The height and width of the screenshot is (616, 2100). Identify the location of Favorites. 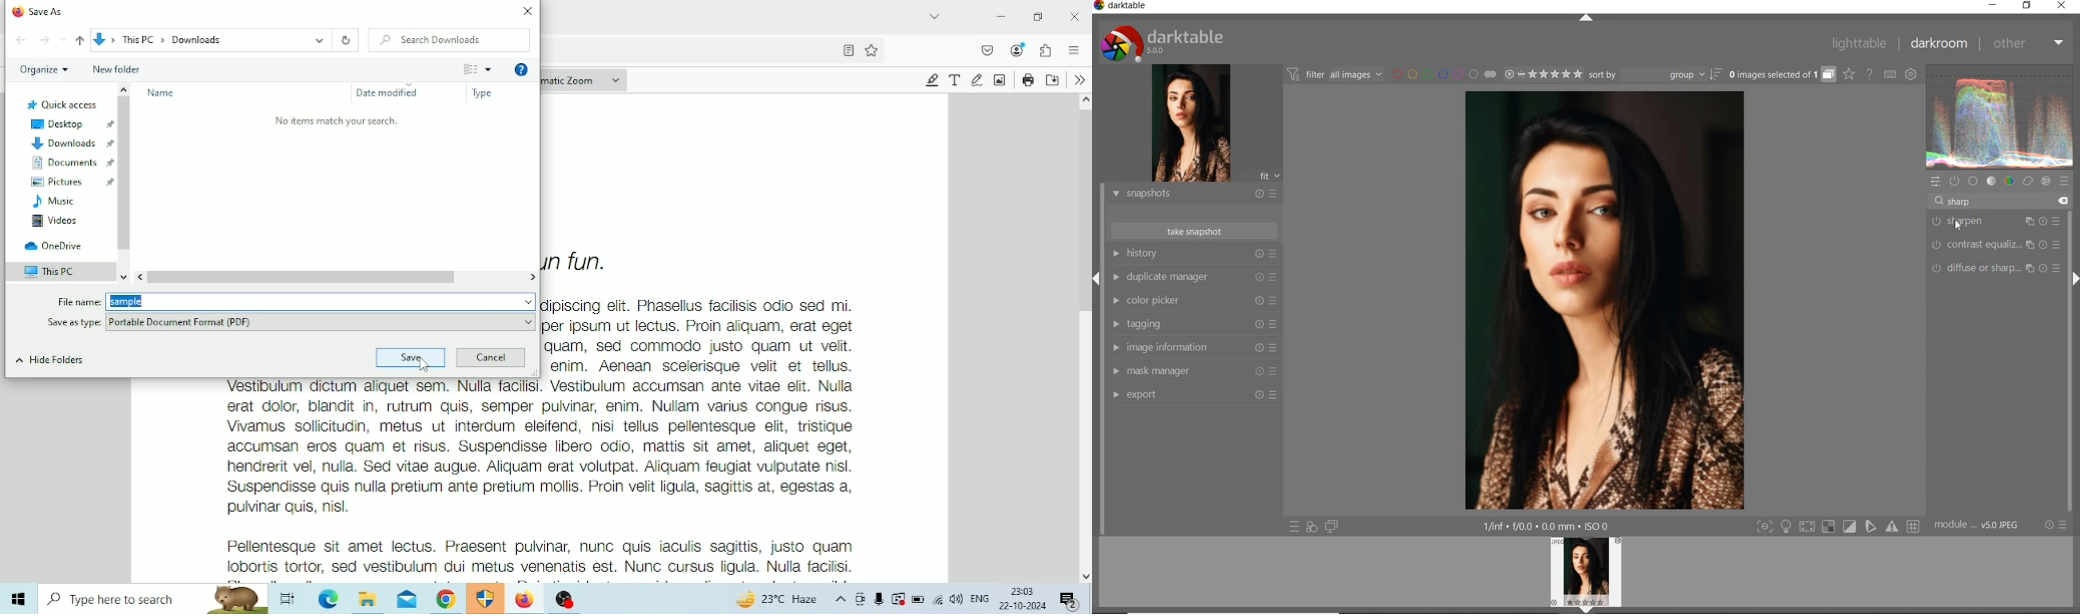
(872, 50).